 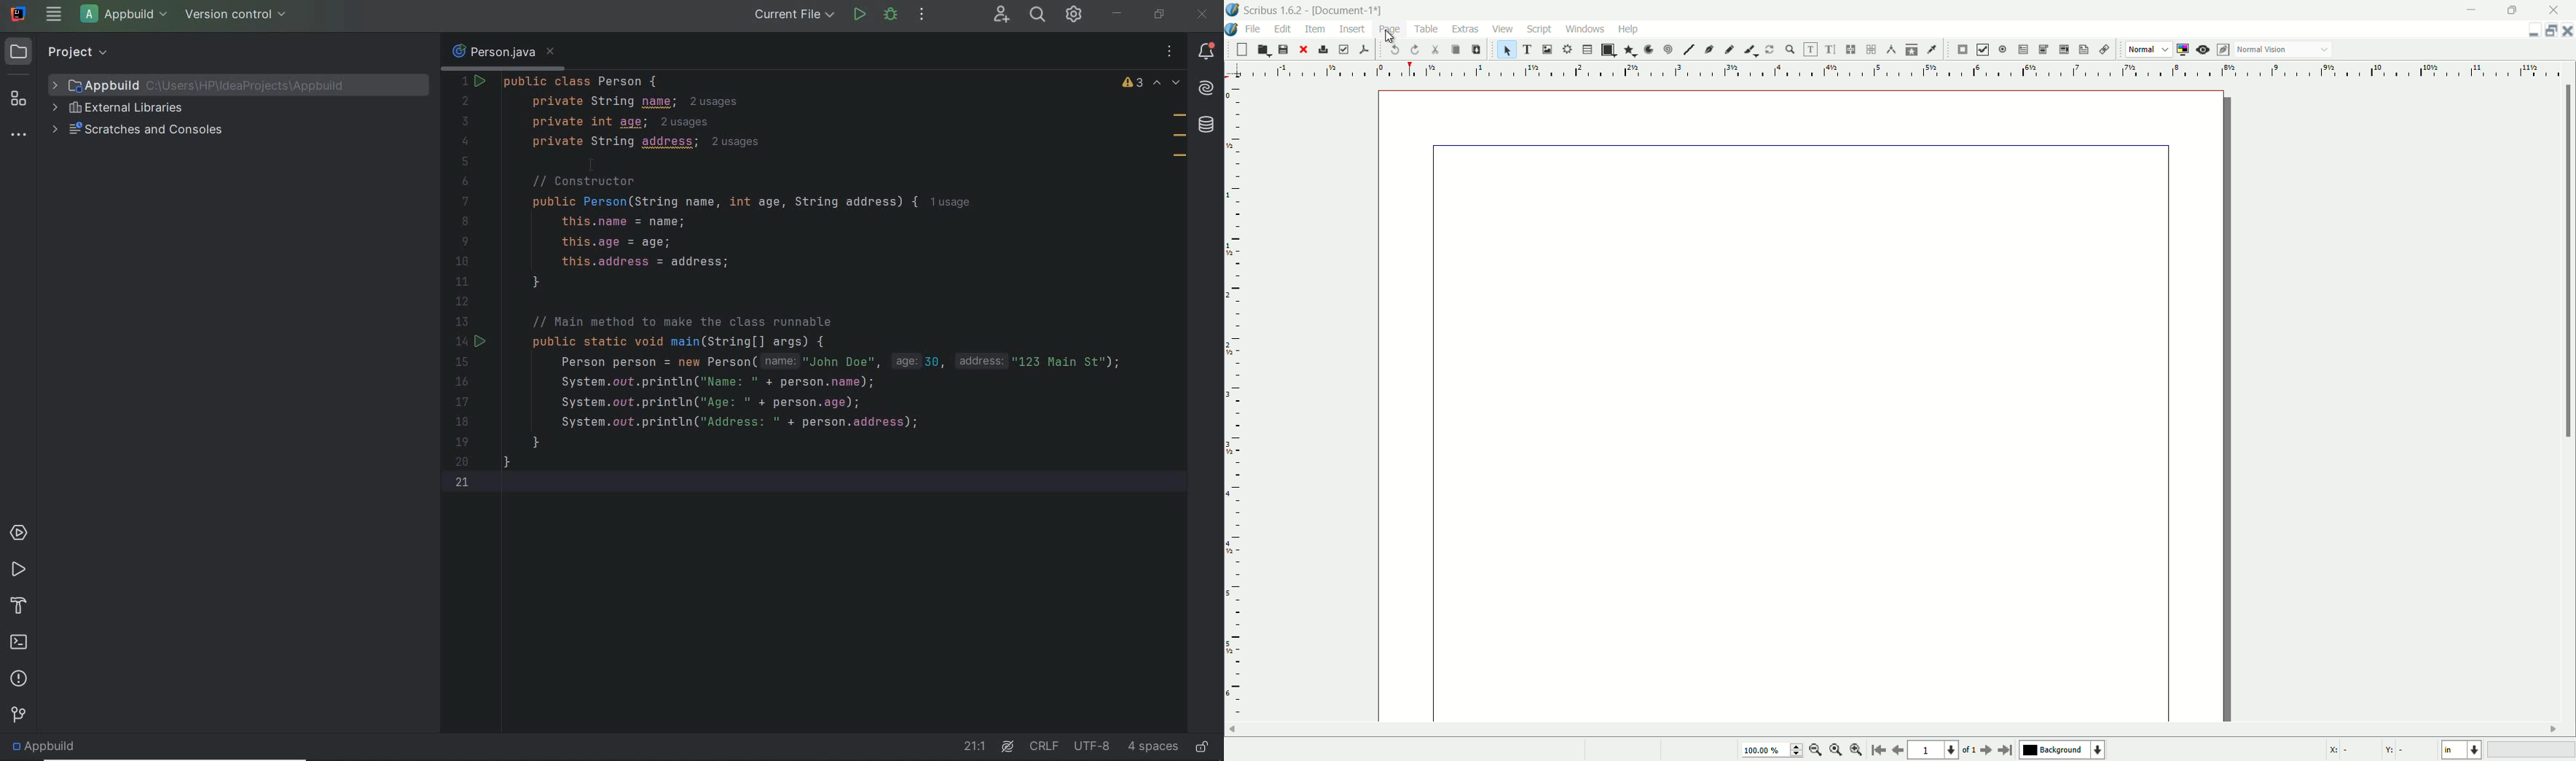 What do you see at coordinates (2325, 51) in the screenshot?
I see `dropdown` at bounding box center [2325, 51].